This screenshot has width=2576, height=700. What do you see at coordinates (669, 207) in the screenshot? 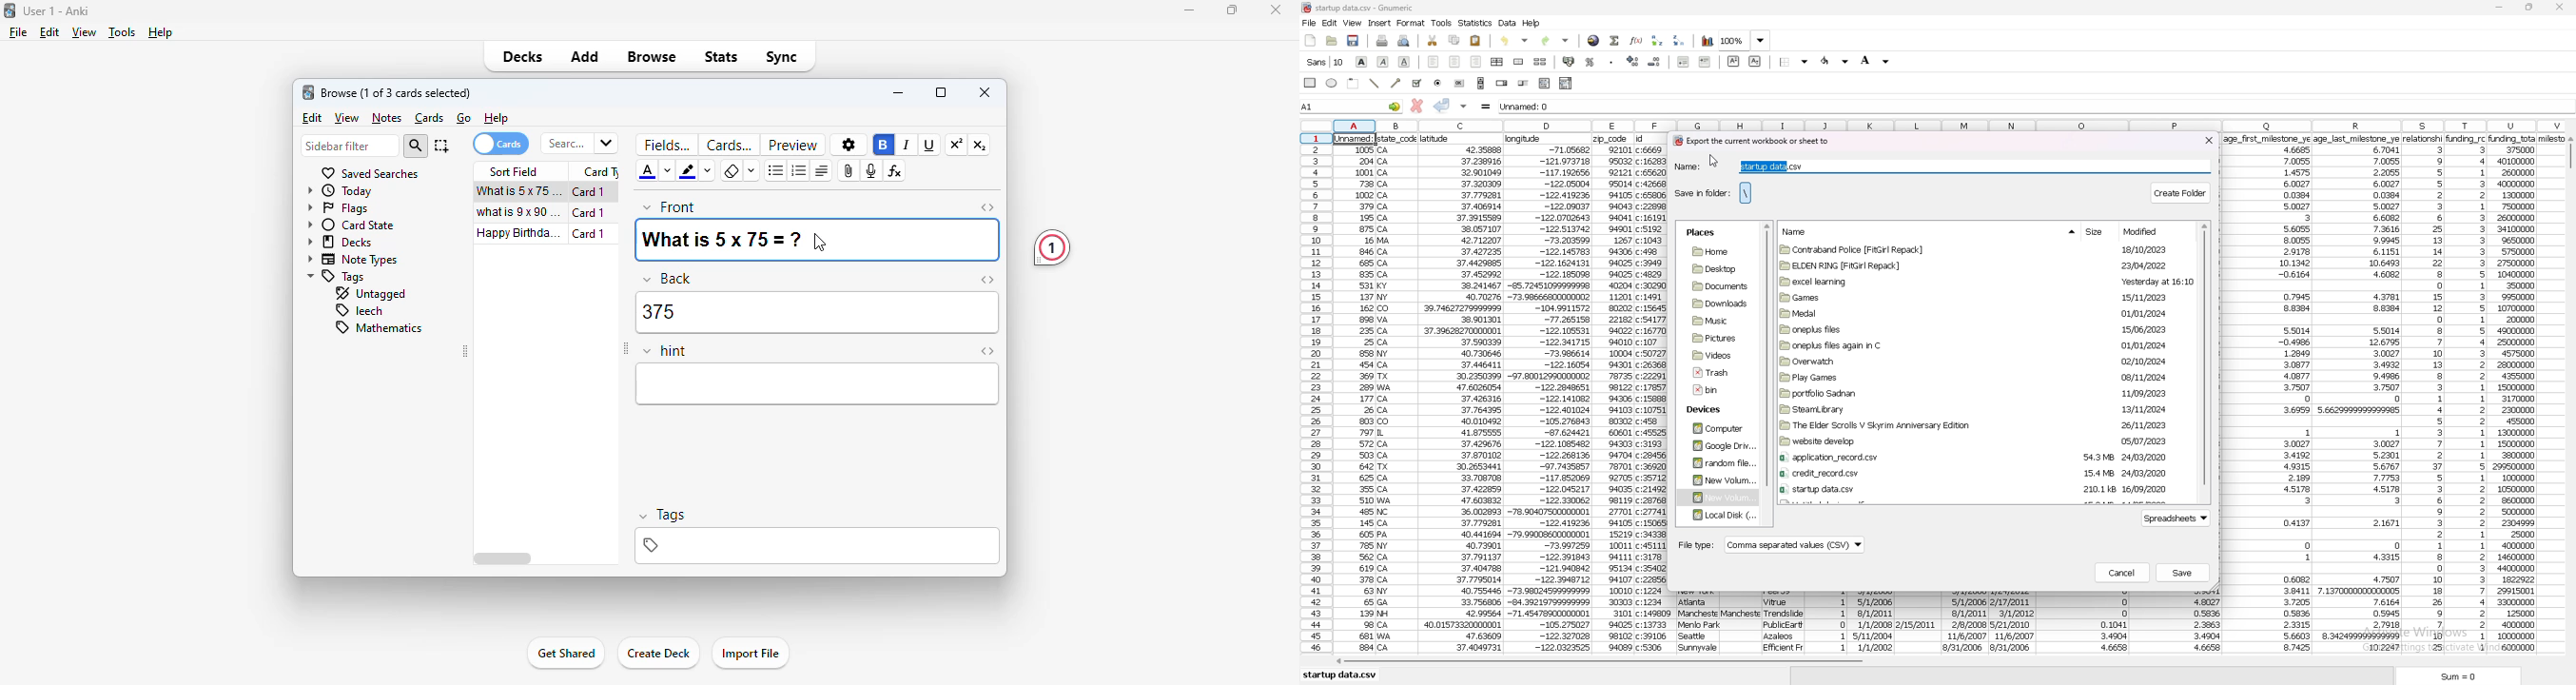
I see `front` at bounding box center [669, 207].